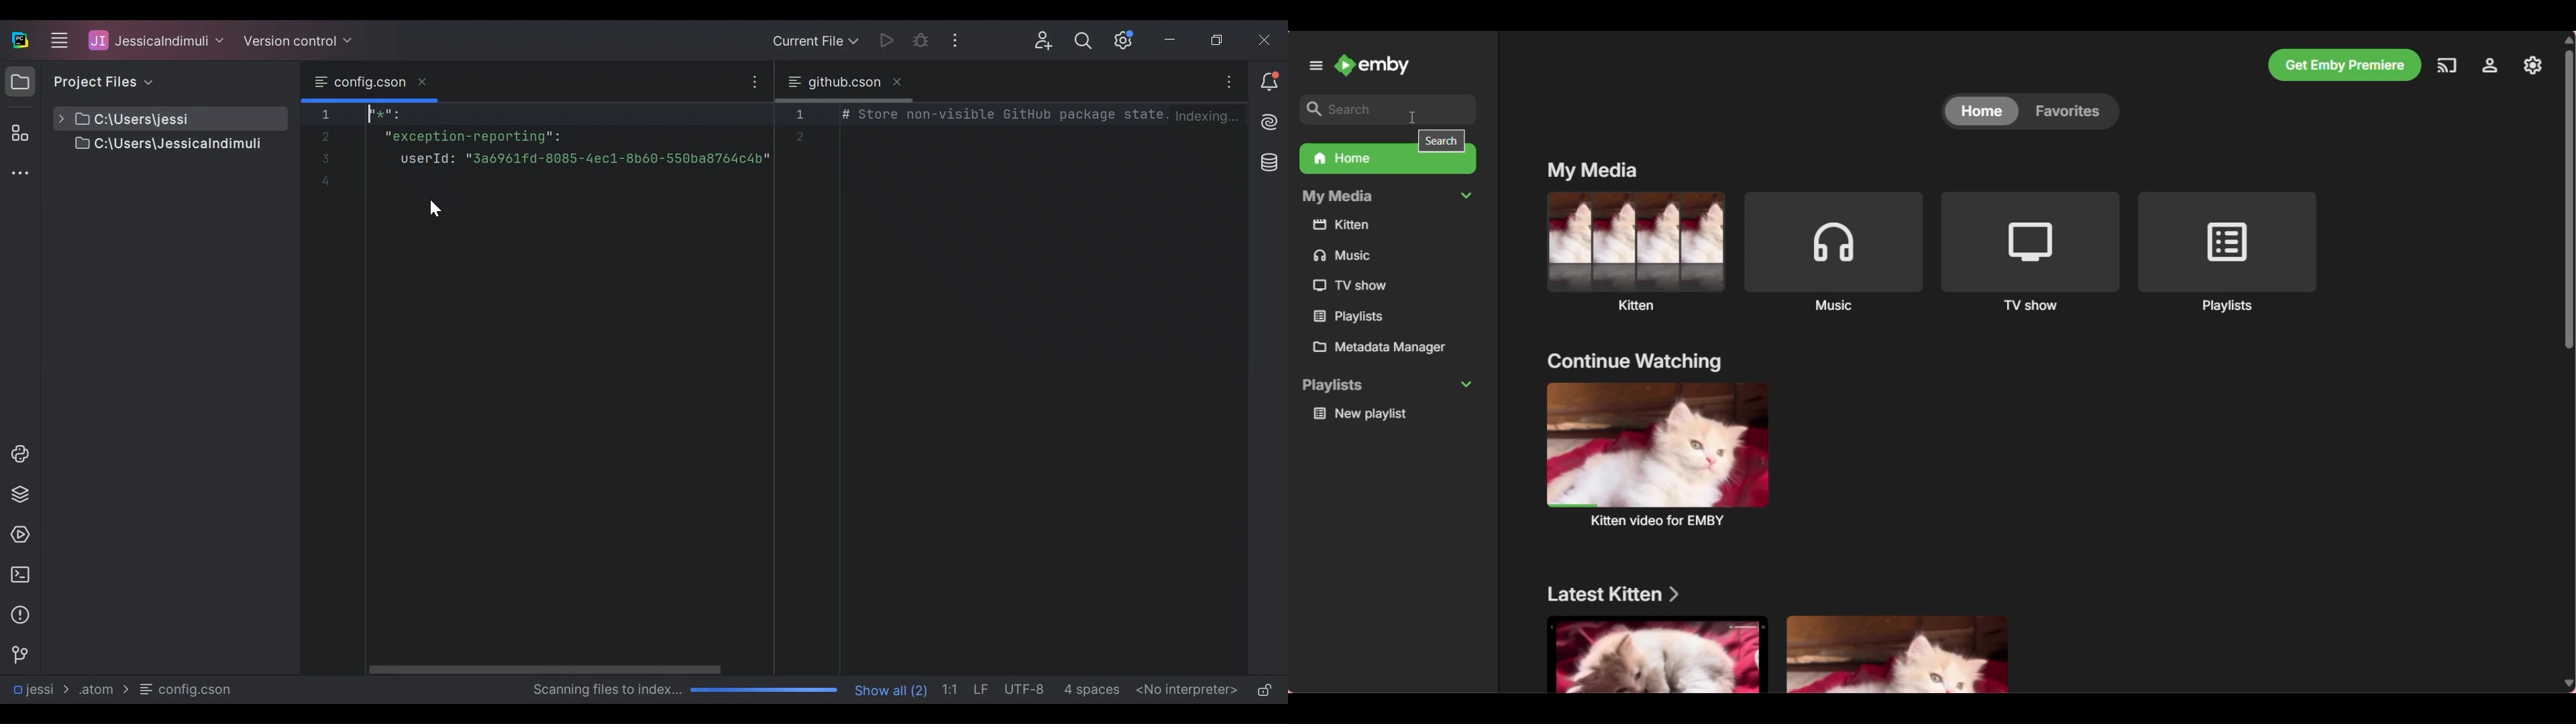  What do you see at coordinates (1359, 316) in the screenshot?
I see `playlists` at bounding box center [1359, 316].